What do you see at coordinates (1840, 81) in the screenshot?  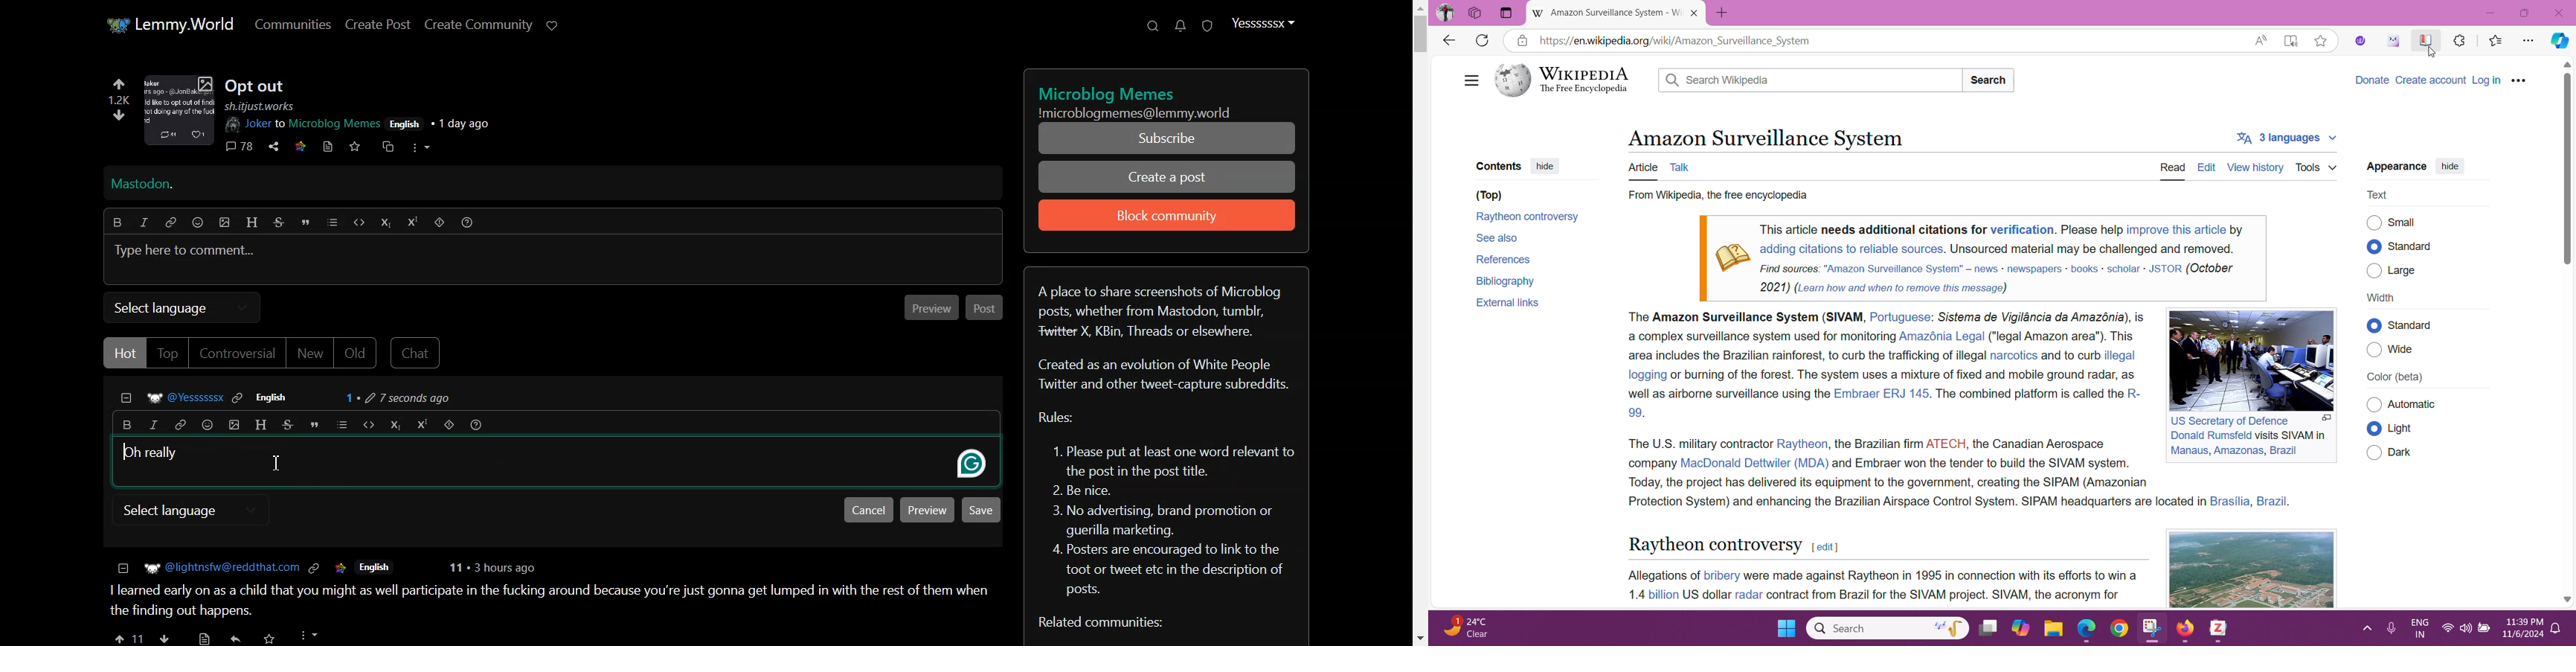 I see `Q_ search Wikipedia Search` at bounding box center [1840, 81].